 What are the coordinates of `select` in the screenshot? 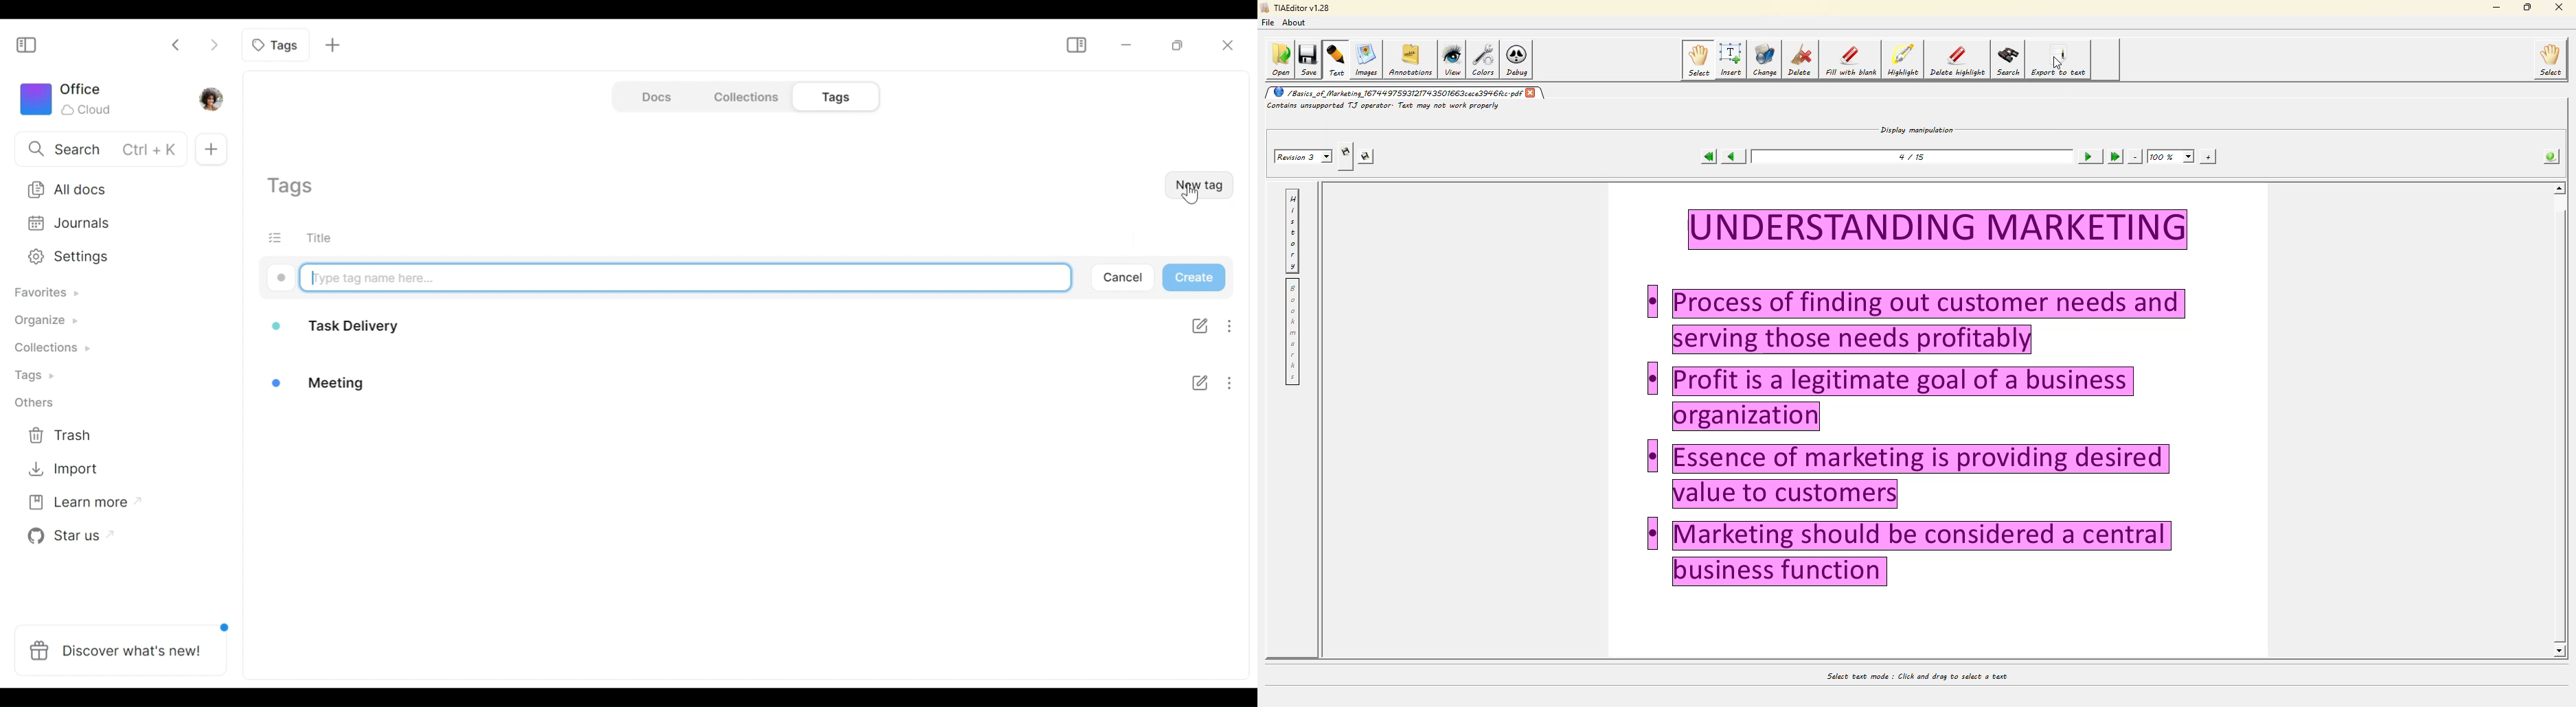 It's located at (1696, 58).